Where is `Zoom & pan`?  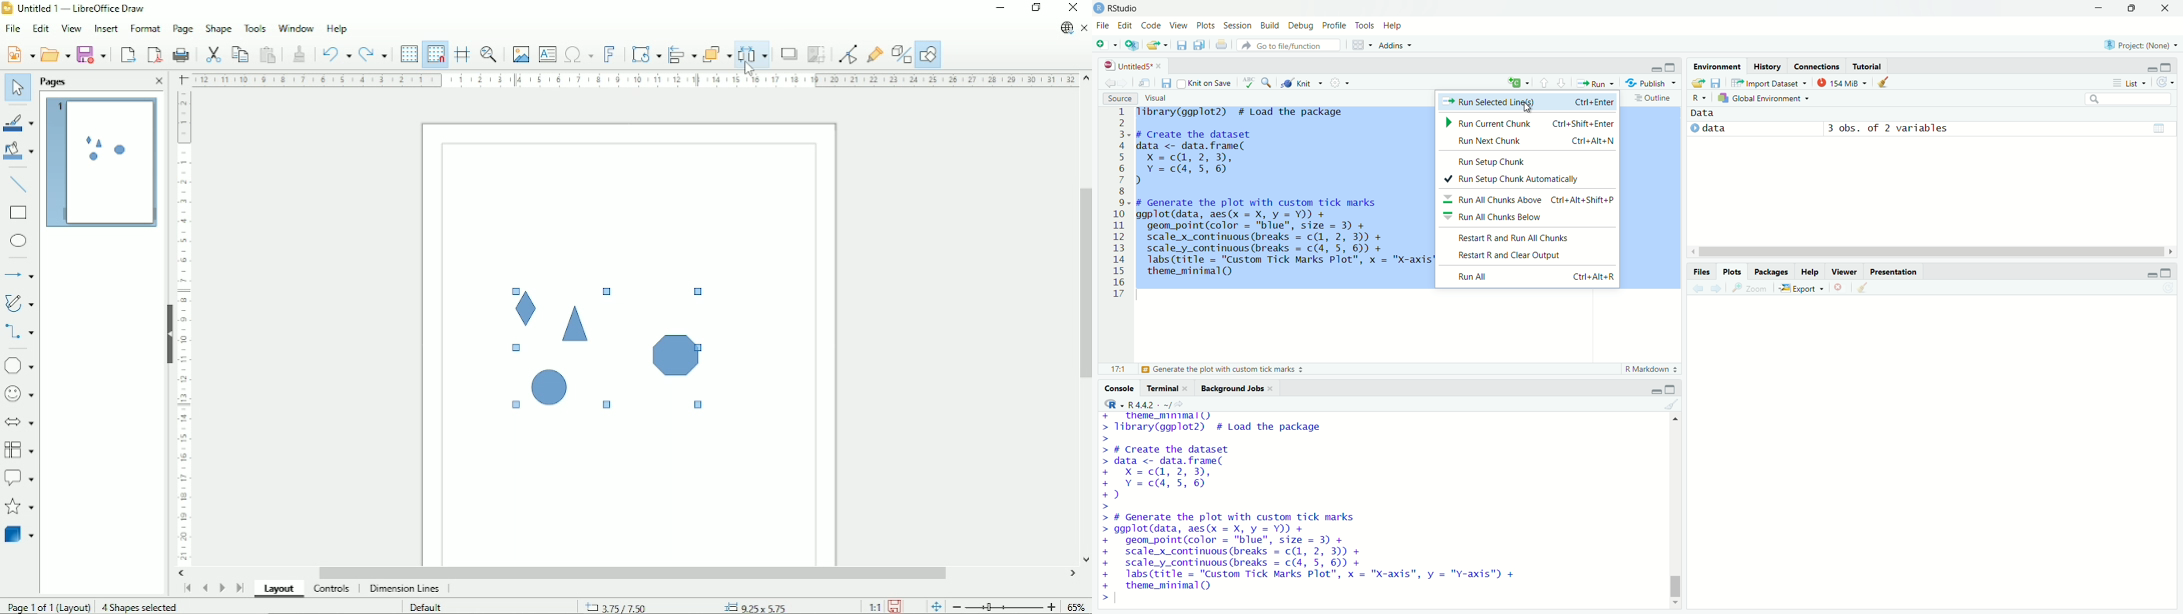 Zoom & pan is located at coordinates (489, 54).